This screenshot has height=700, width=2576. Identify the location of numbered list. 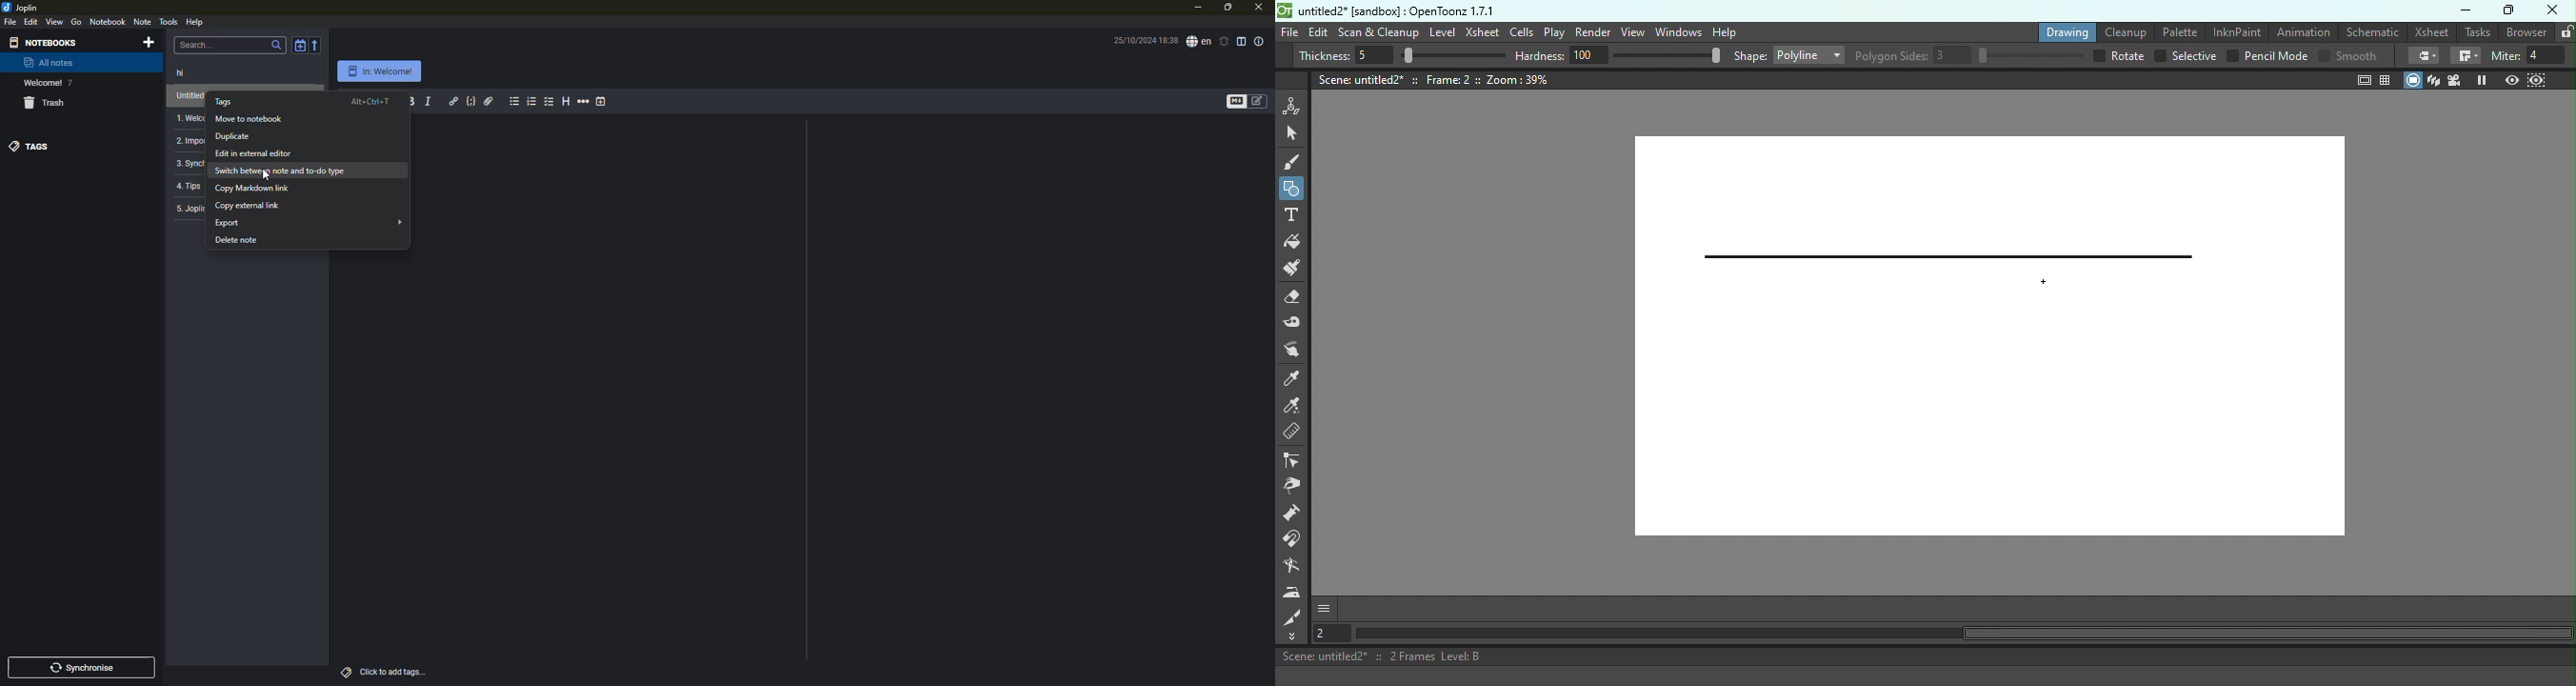
(532, 102).